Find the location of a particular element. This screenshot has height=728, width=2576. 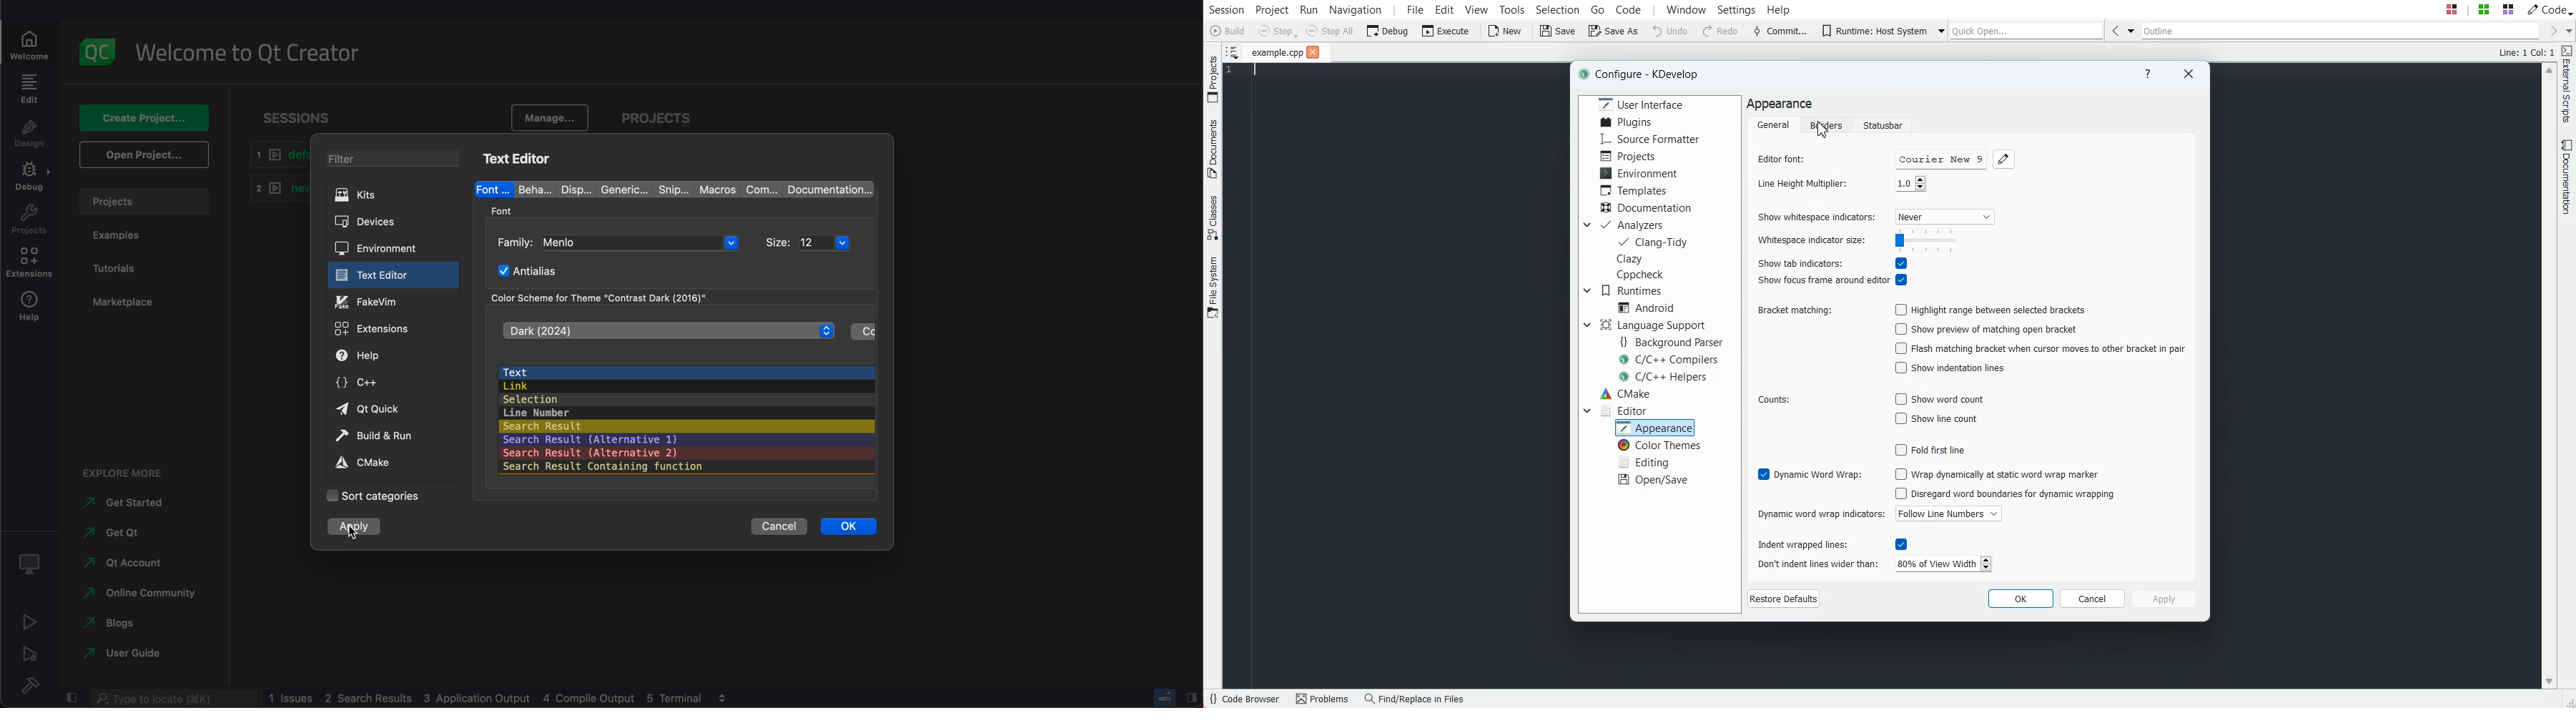

size is located at coordinates (834, 241).